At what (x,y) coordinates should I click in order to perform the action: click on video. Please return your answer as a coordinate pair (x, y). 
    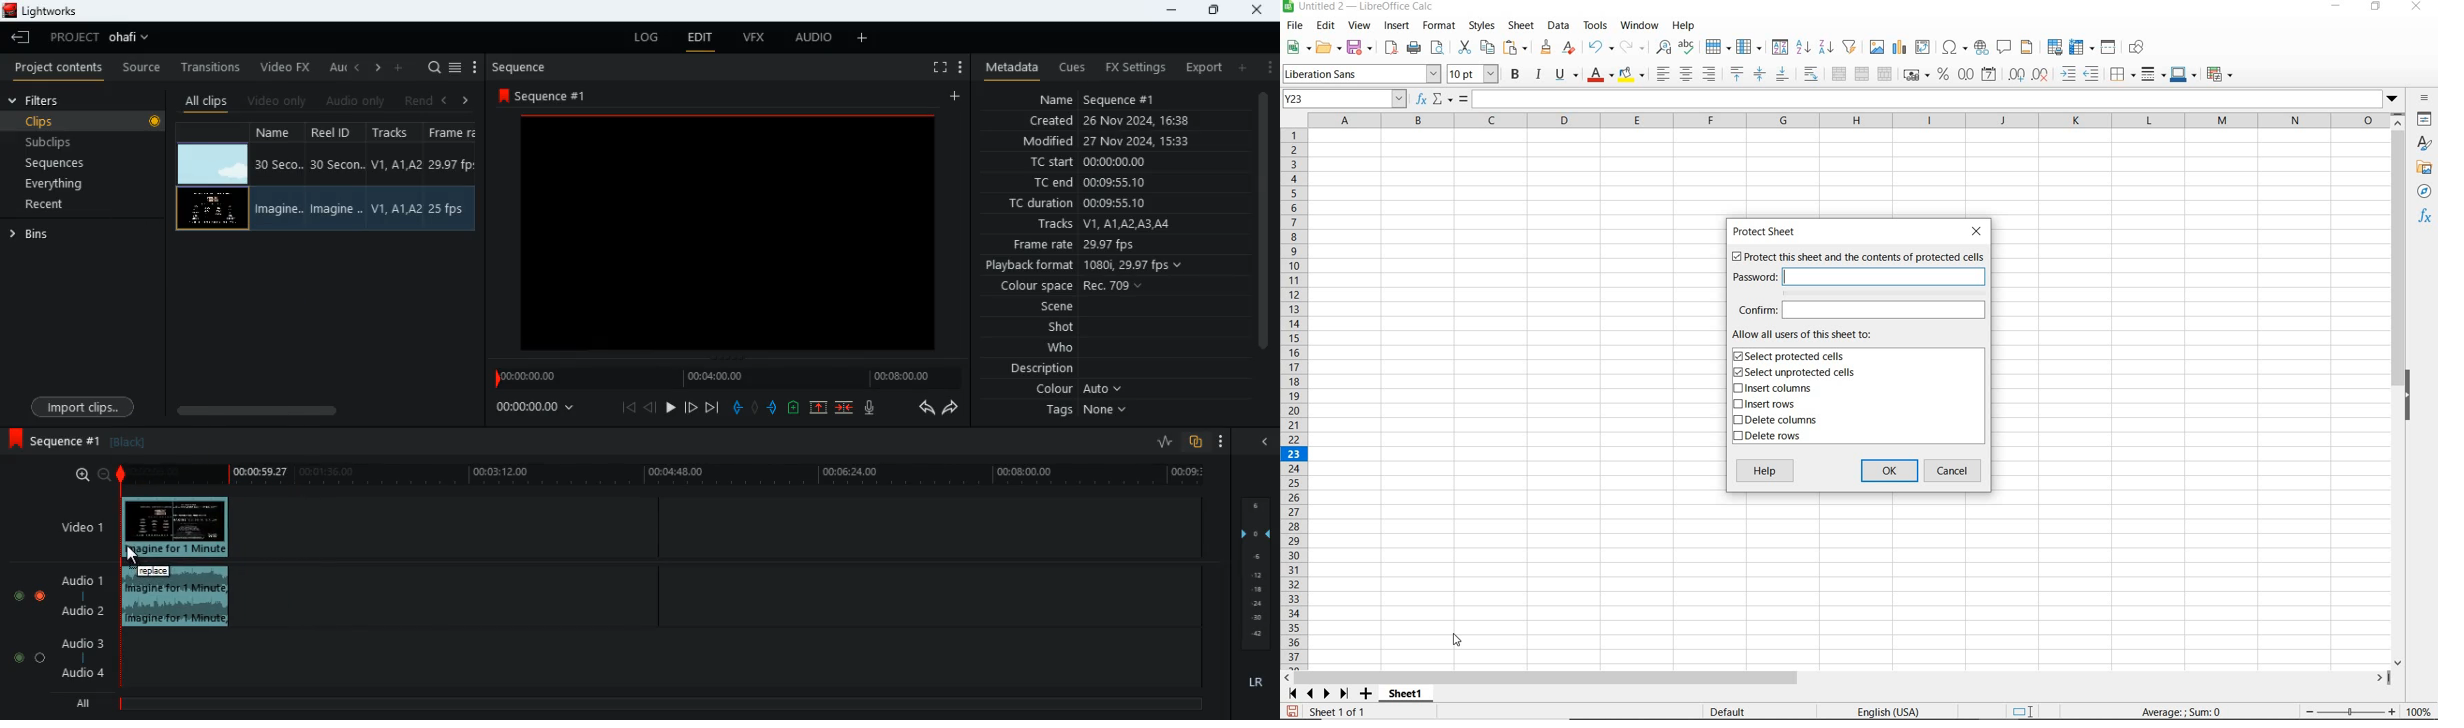
    Looking at the image, I should click on (213, 162).